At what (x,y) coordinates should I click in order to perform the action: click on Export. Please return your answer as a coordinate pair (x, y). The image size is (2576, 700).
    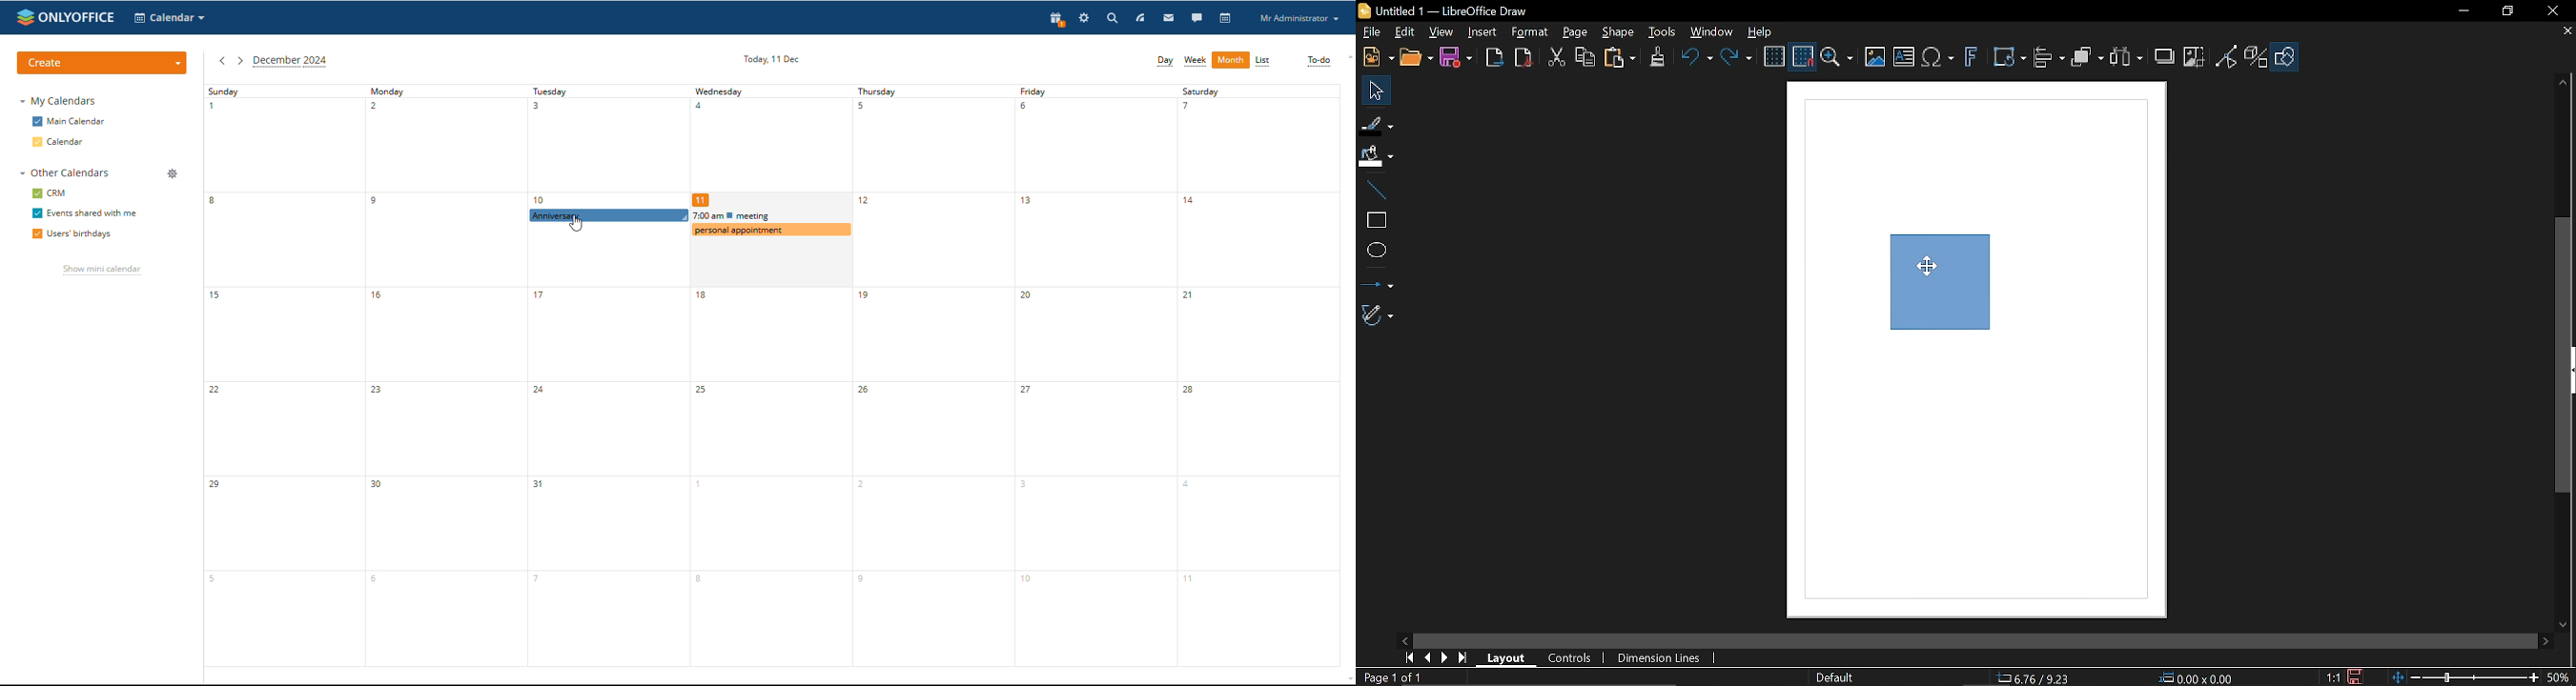
    Looking at the image, I should click on (1491, 57).